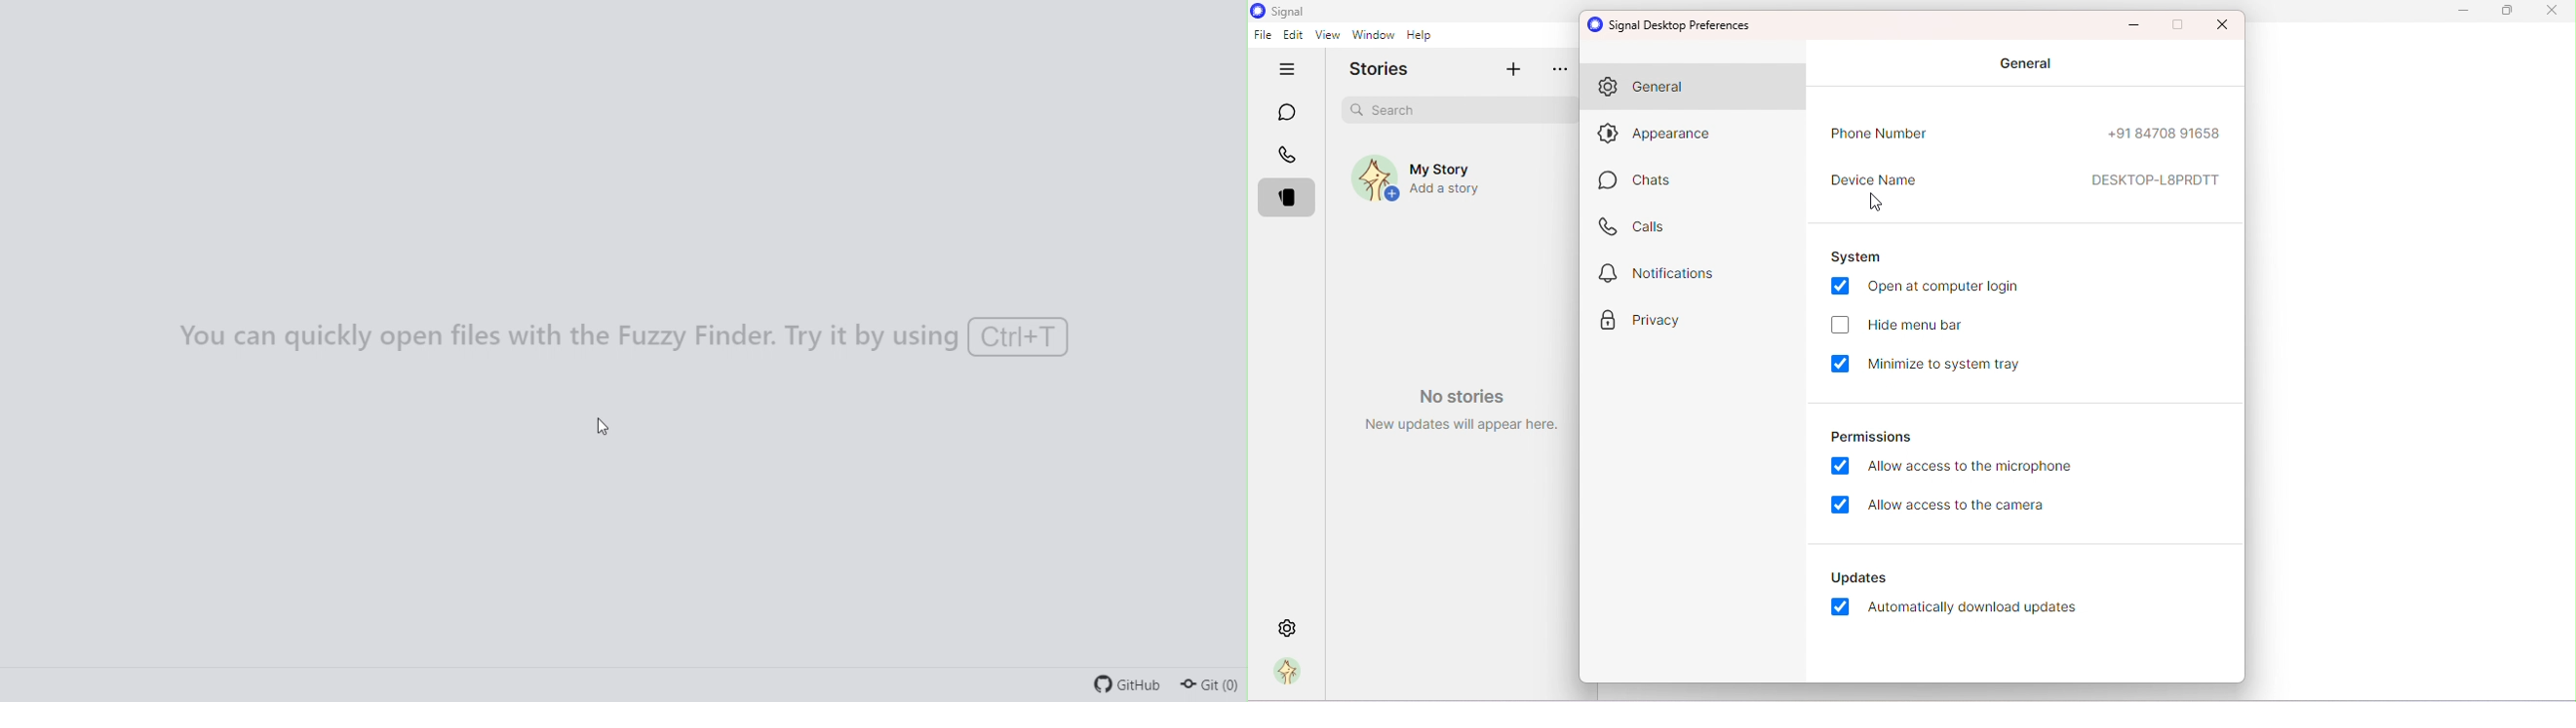  Describe the element at coordinates (1285, 12) in the screenshot. I see `Signal` at that location.